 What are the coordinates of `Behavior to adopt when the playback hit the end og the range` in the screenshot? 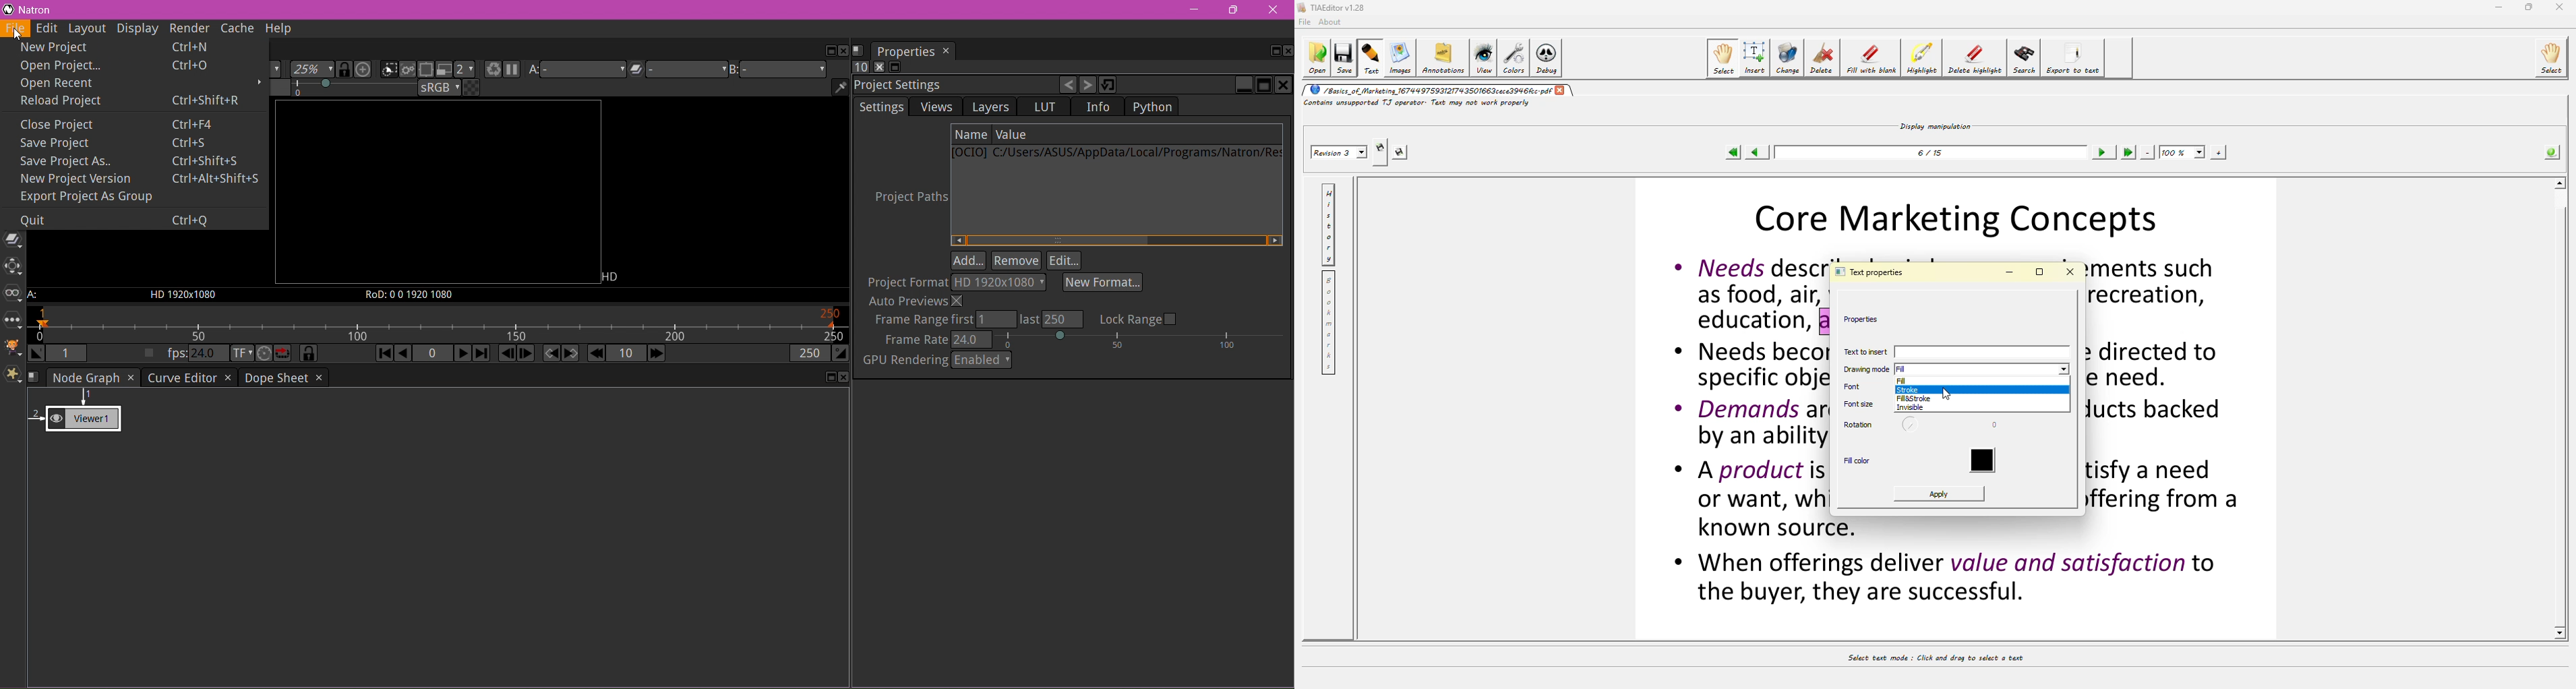 It's located at (282, 355).